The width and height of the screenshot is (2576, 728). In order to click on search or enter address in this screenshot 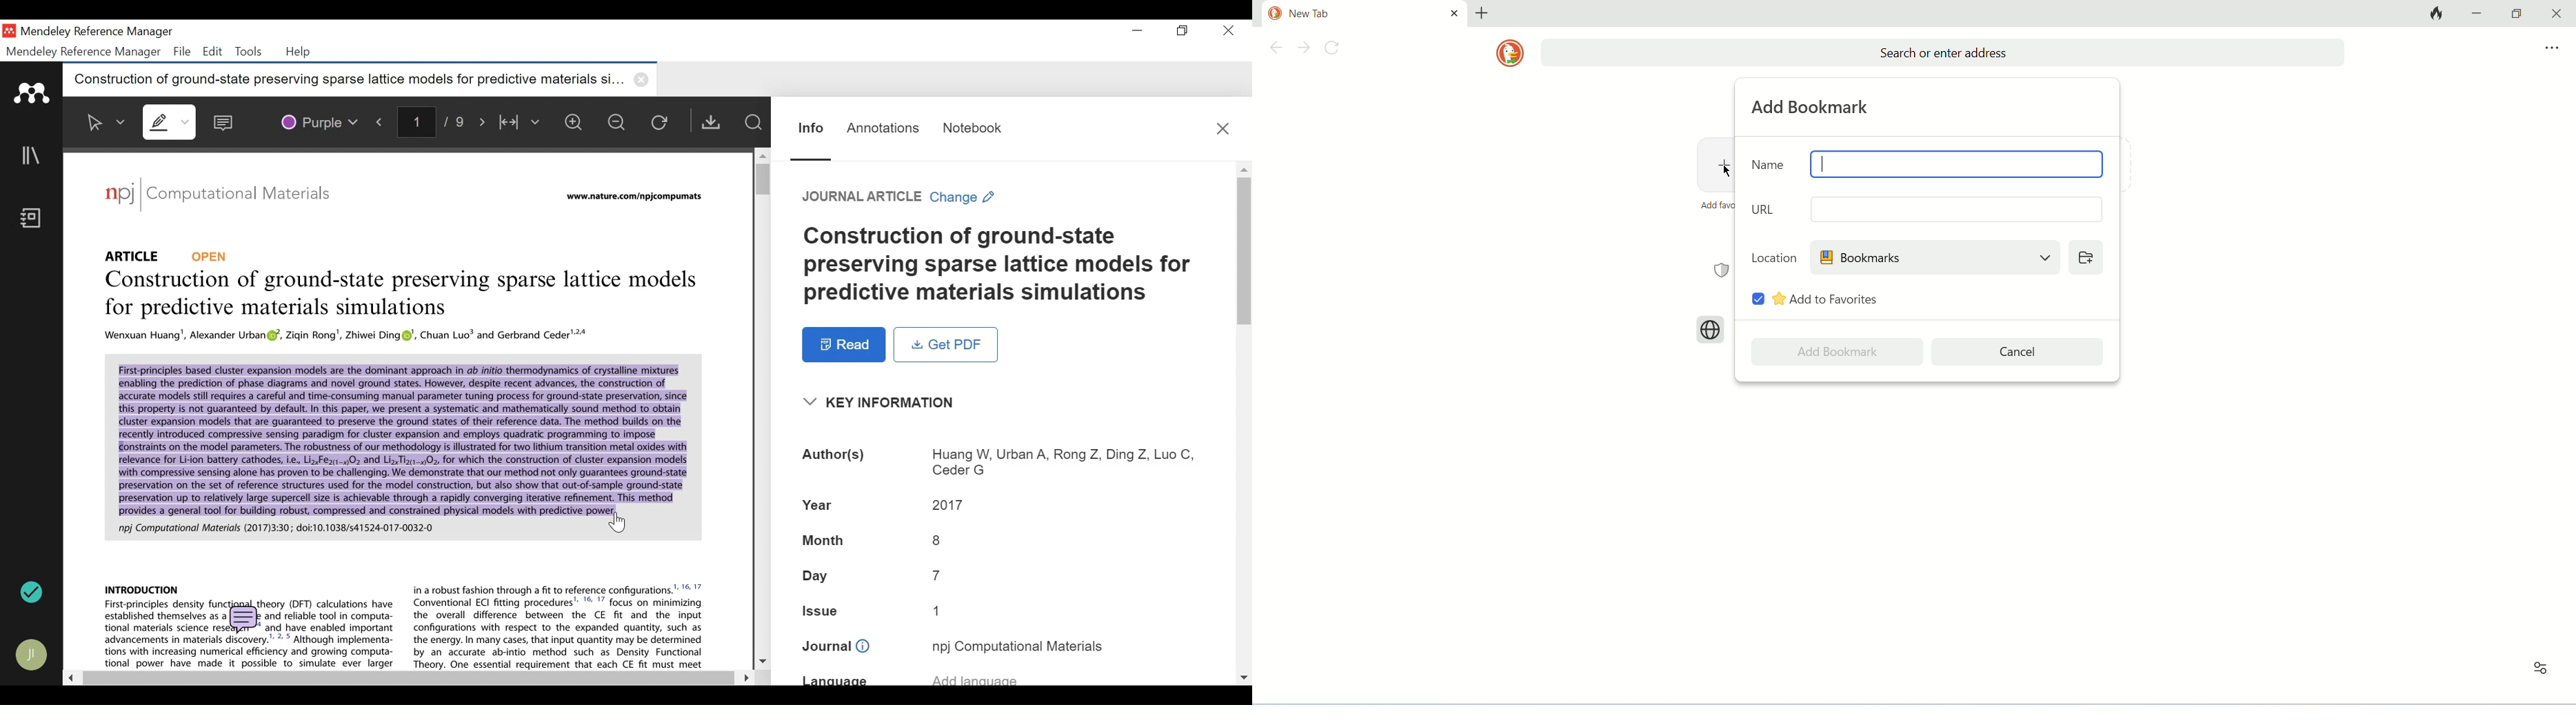, I will do `click(1942, 53)`.